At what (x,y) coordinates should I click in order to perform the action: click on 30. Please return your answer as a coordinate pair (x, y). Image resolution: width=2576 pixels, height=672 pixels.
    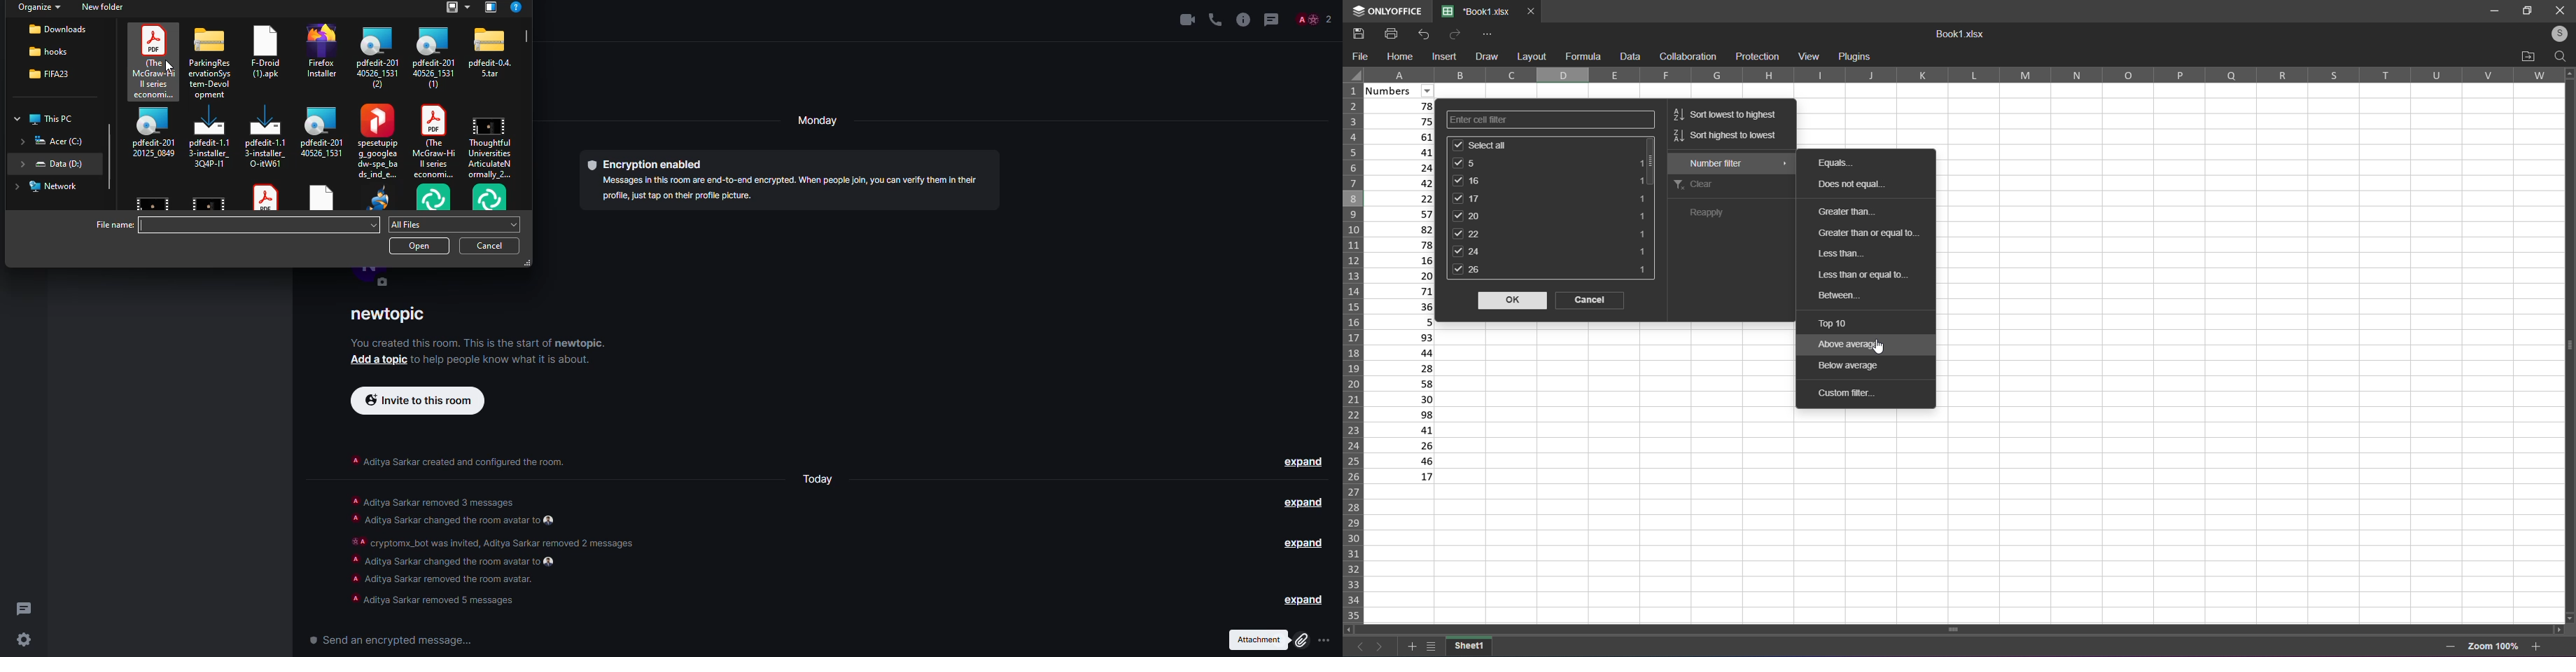
    Looking at the image, I should click on (1399, 399).